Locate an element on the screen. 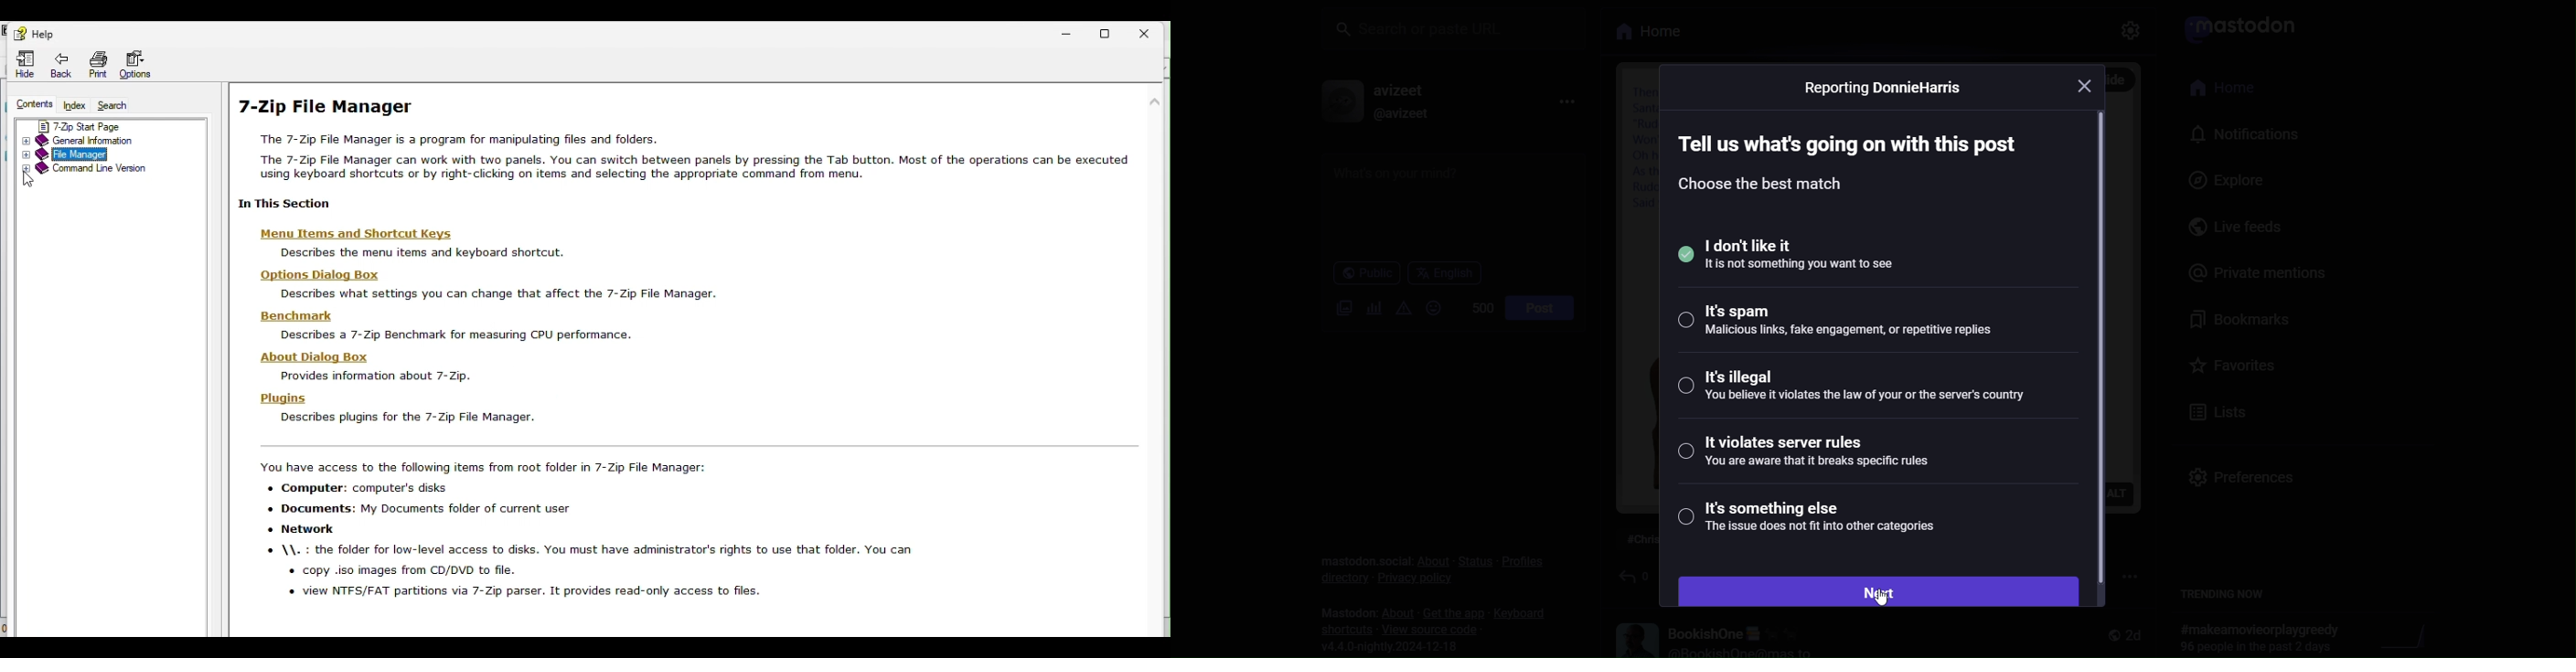 This screenshot has height=672, width=2576. Options is located at coordinates (140, 60).